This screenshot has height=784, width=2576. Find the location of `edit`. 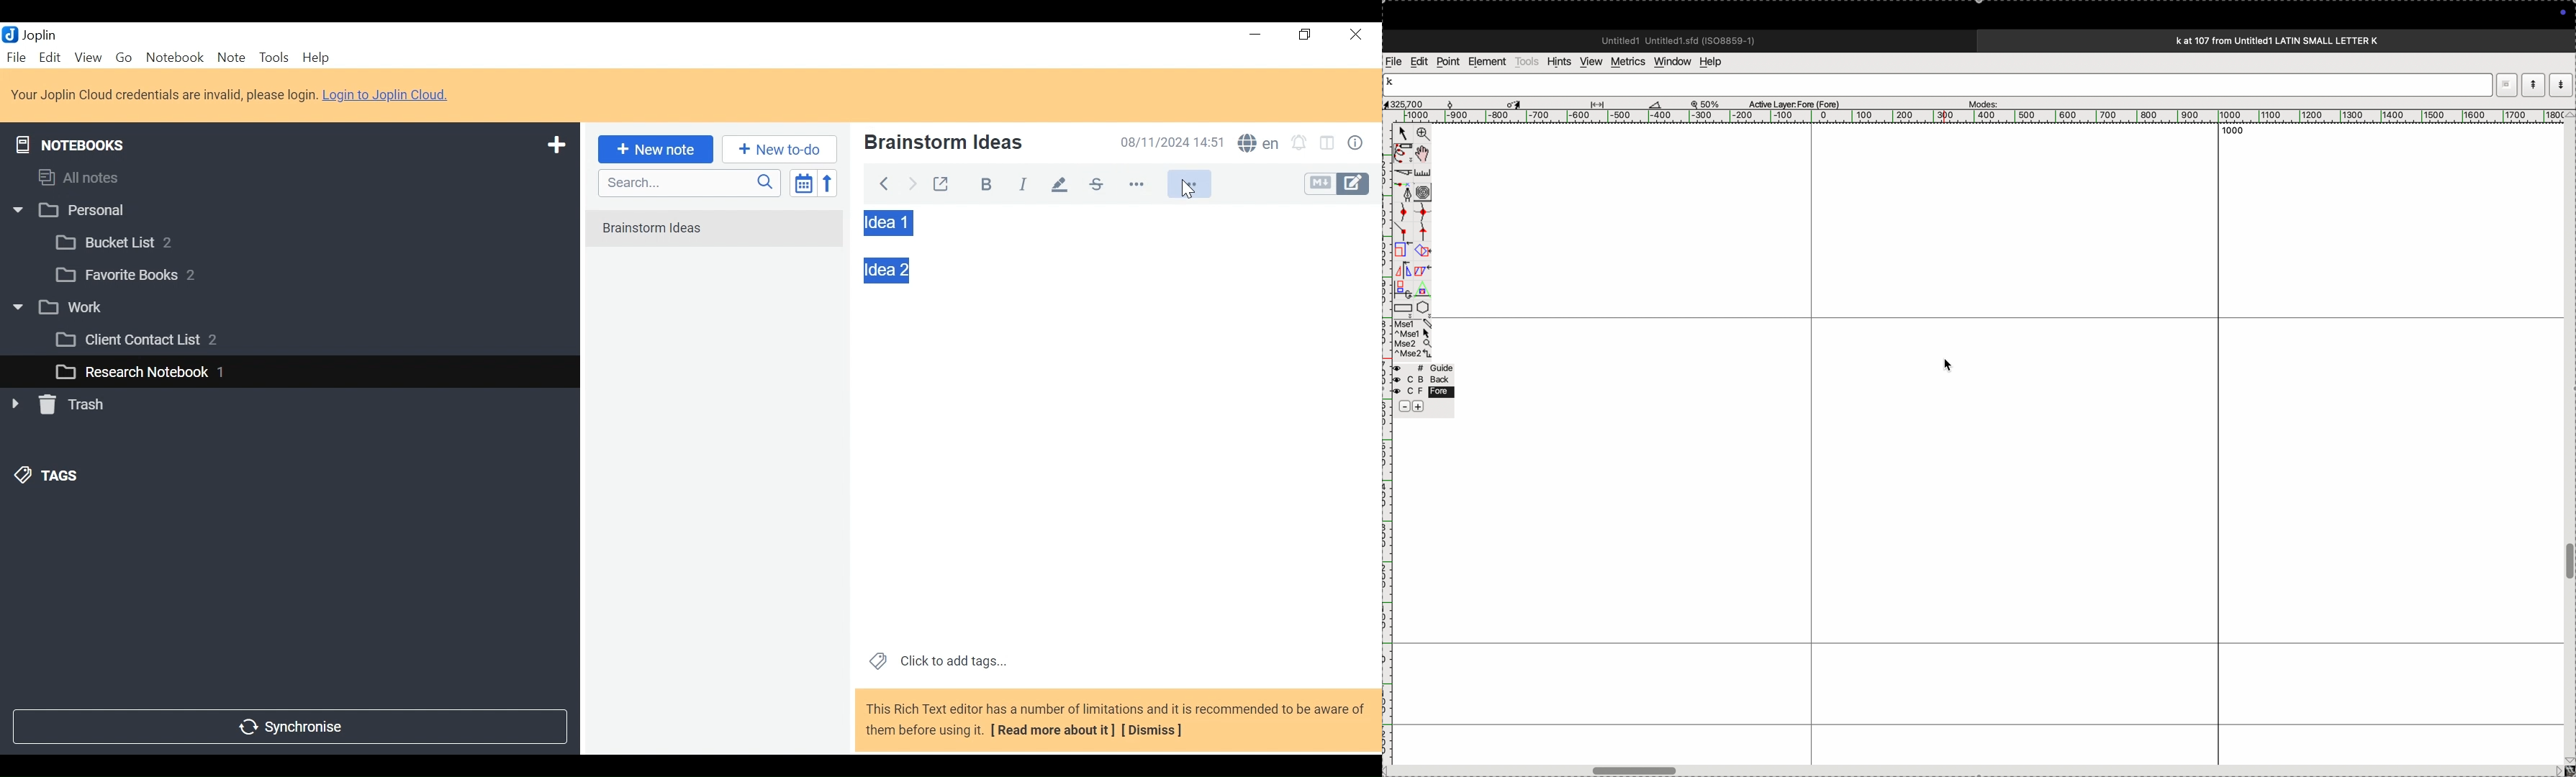

edit is located at coordinates (1419, 61).